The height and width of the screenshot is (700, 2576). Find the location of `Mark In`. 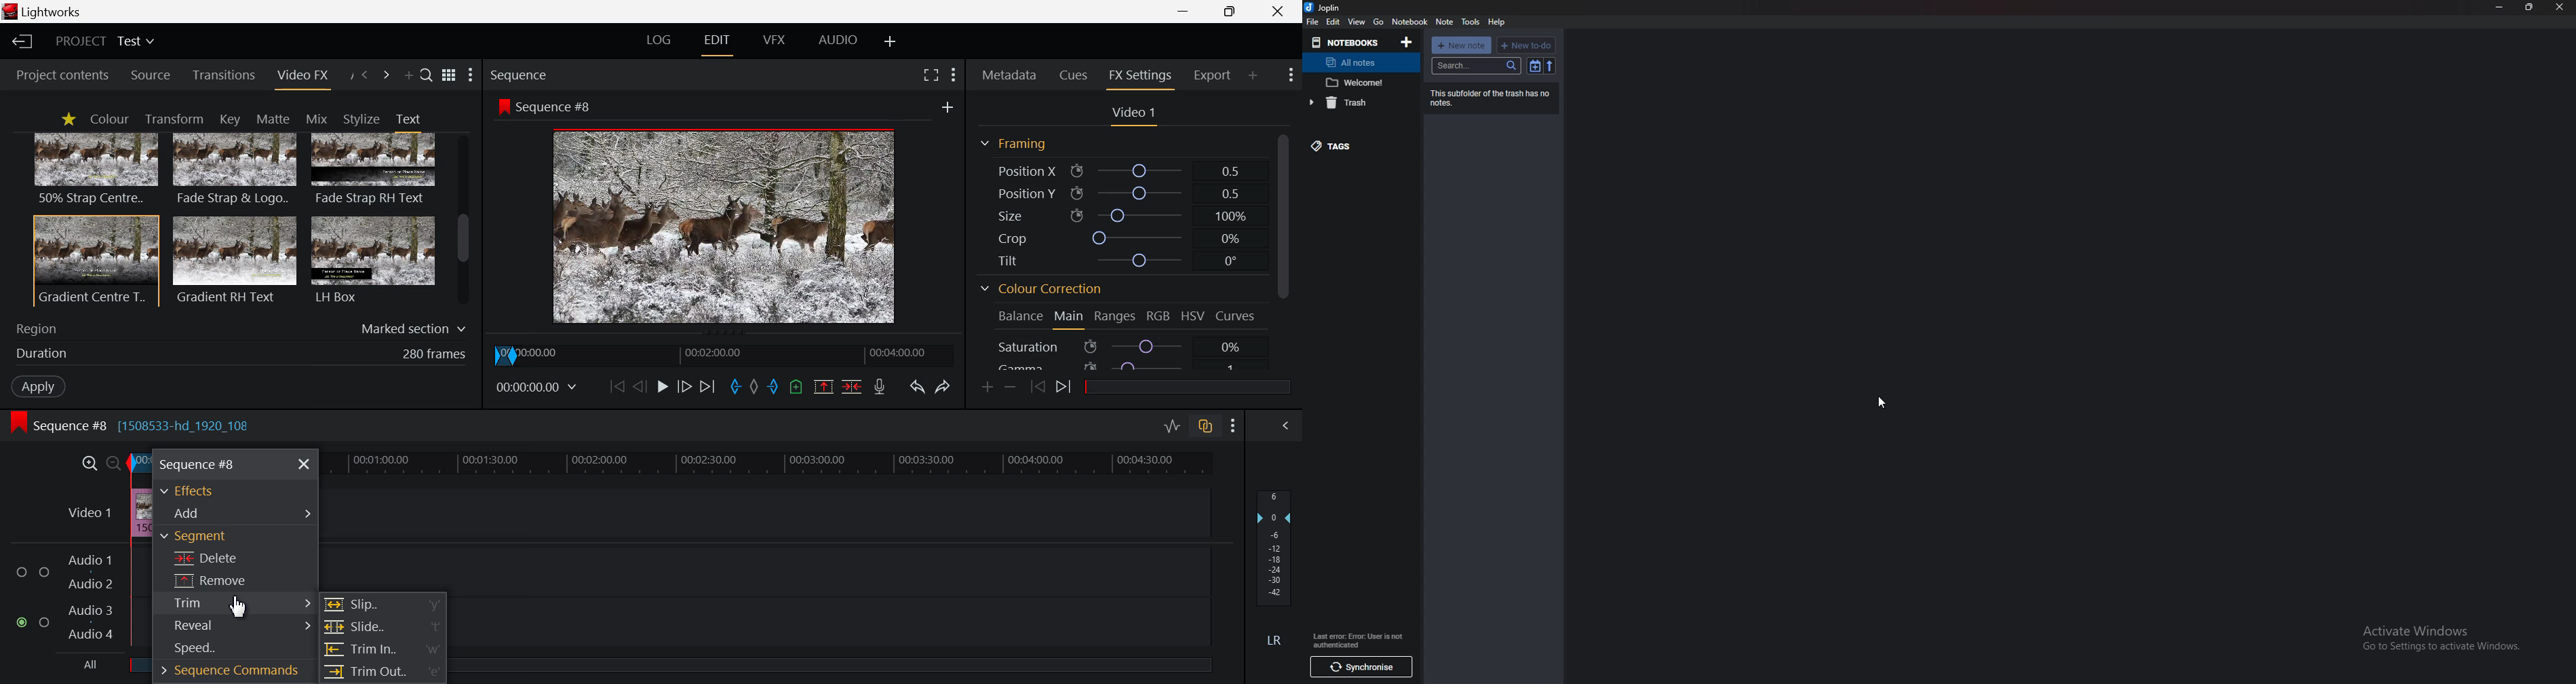

Mark In is located at coordinates (733, 385).